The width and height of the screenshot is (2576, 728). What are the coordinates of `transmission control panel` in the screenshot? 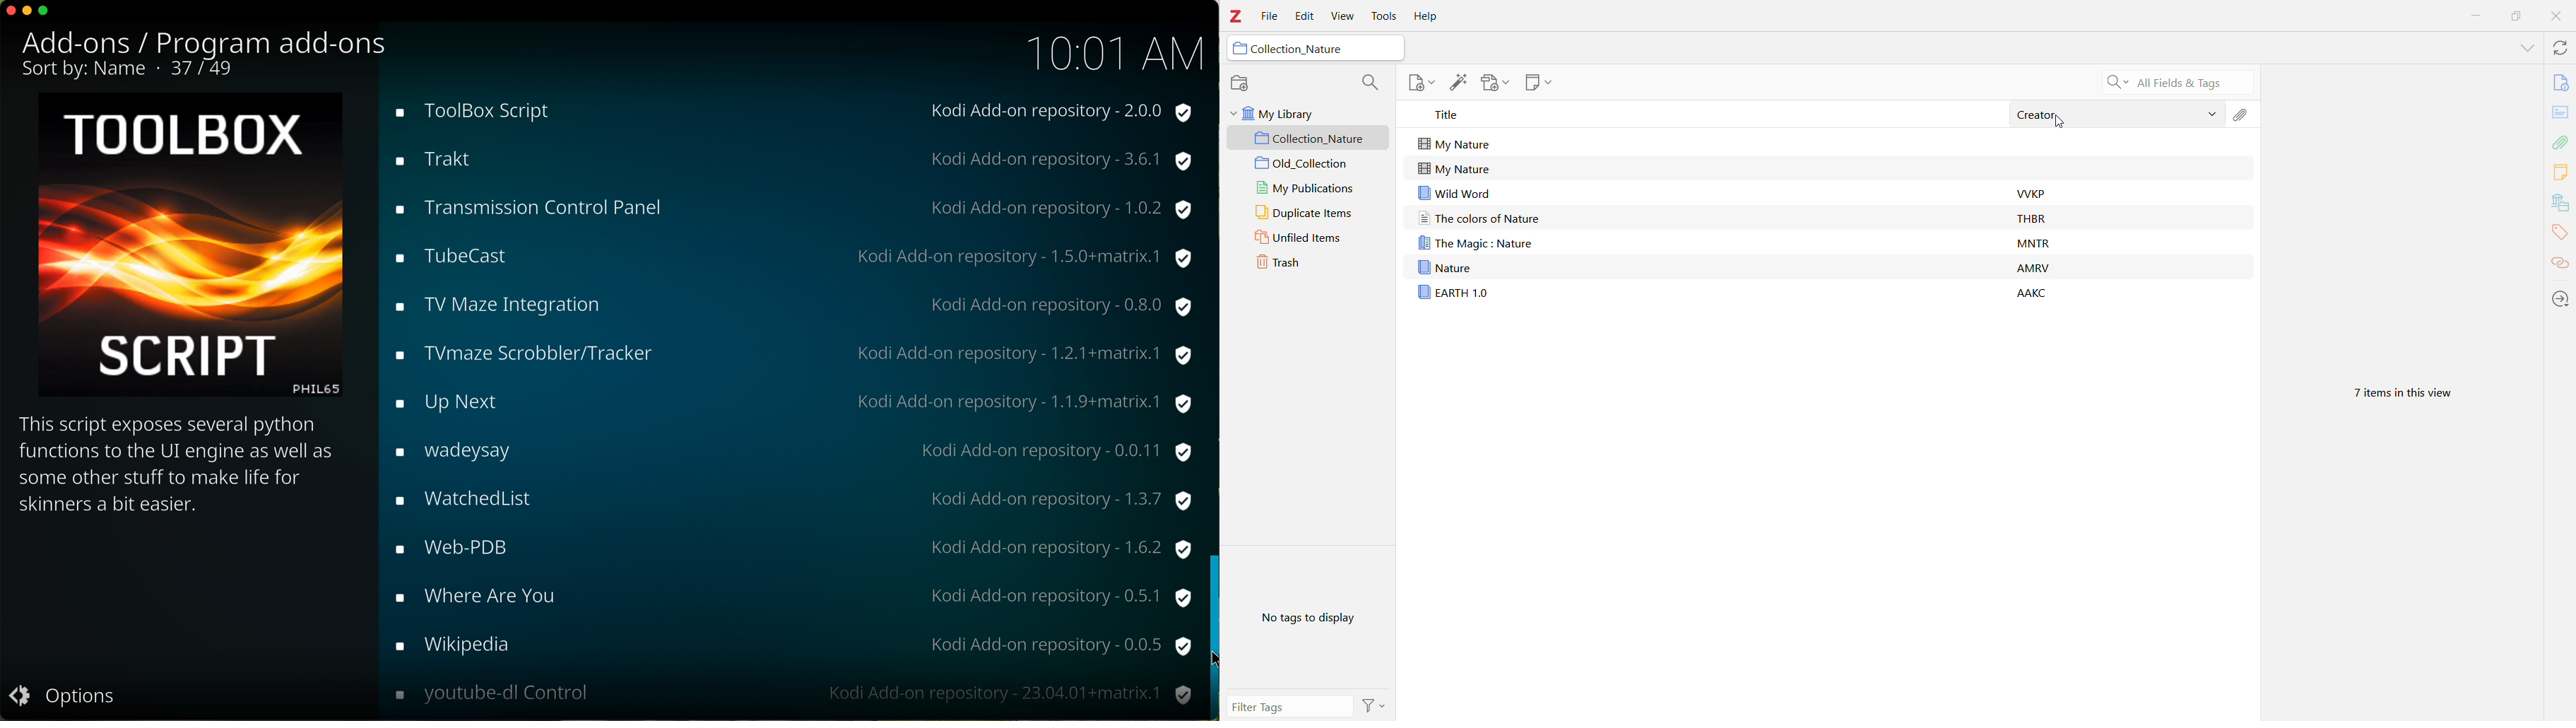 It's located at (790, 206).